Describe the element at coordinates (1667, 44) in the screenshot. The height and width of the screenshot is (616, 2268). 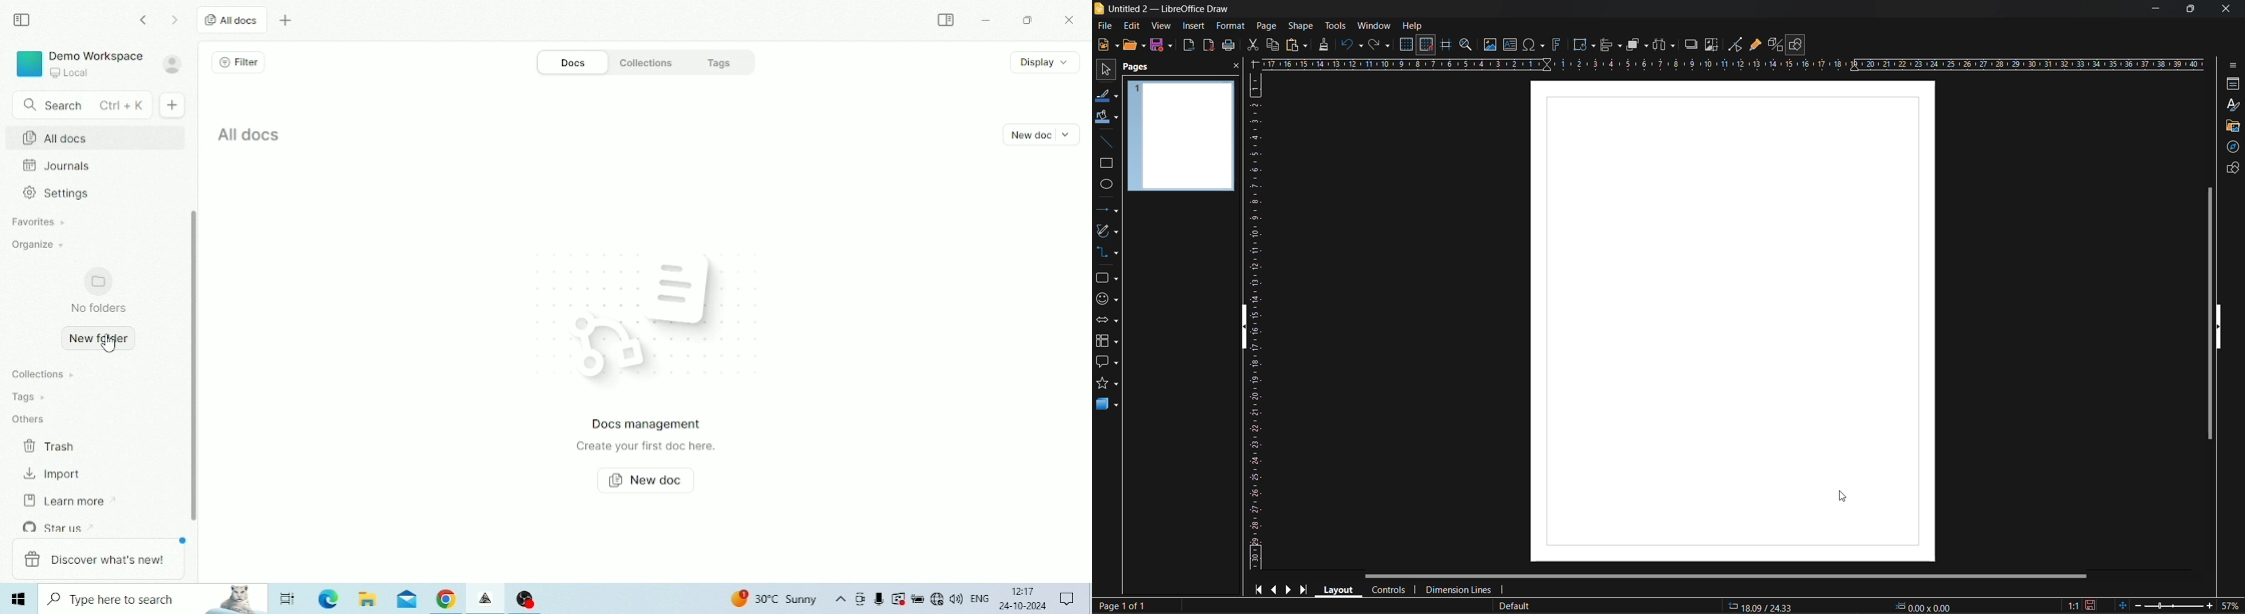
I see `distribute` at that location.